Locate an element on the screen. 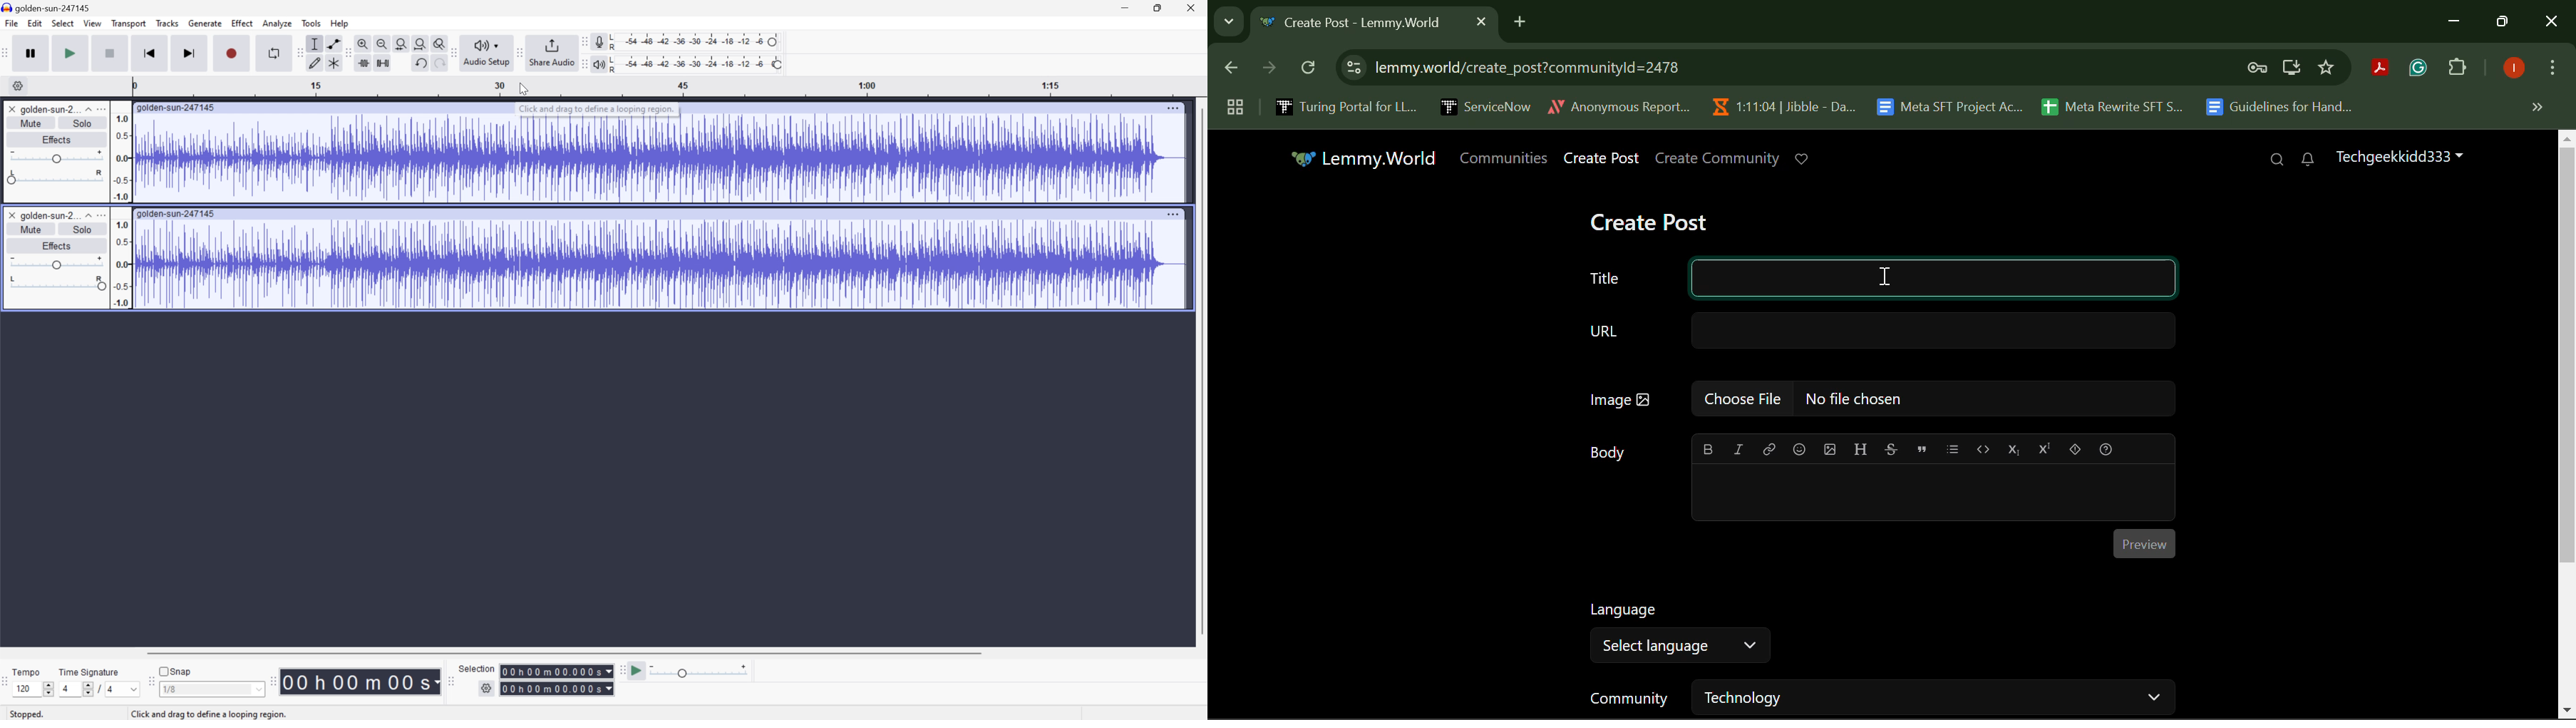  More Options is located at coordinates (2551, 71).